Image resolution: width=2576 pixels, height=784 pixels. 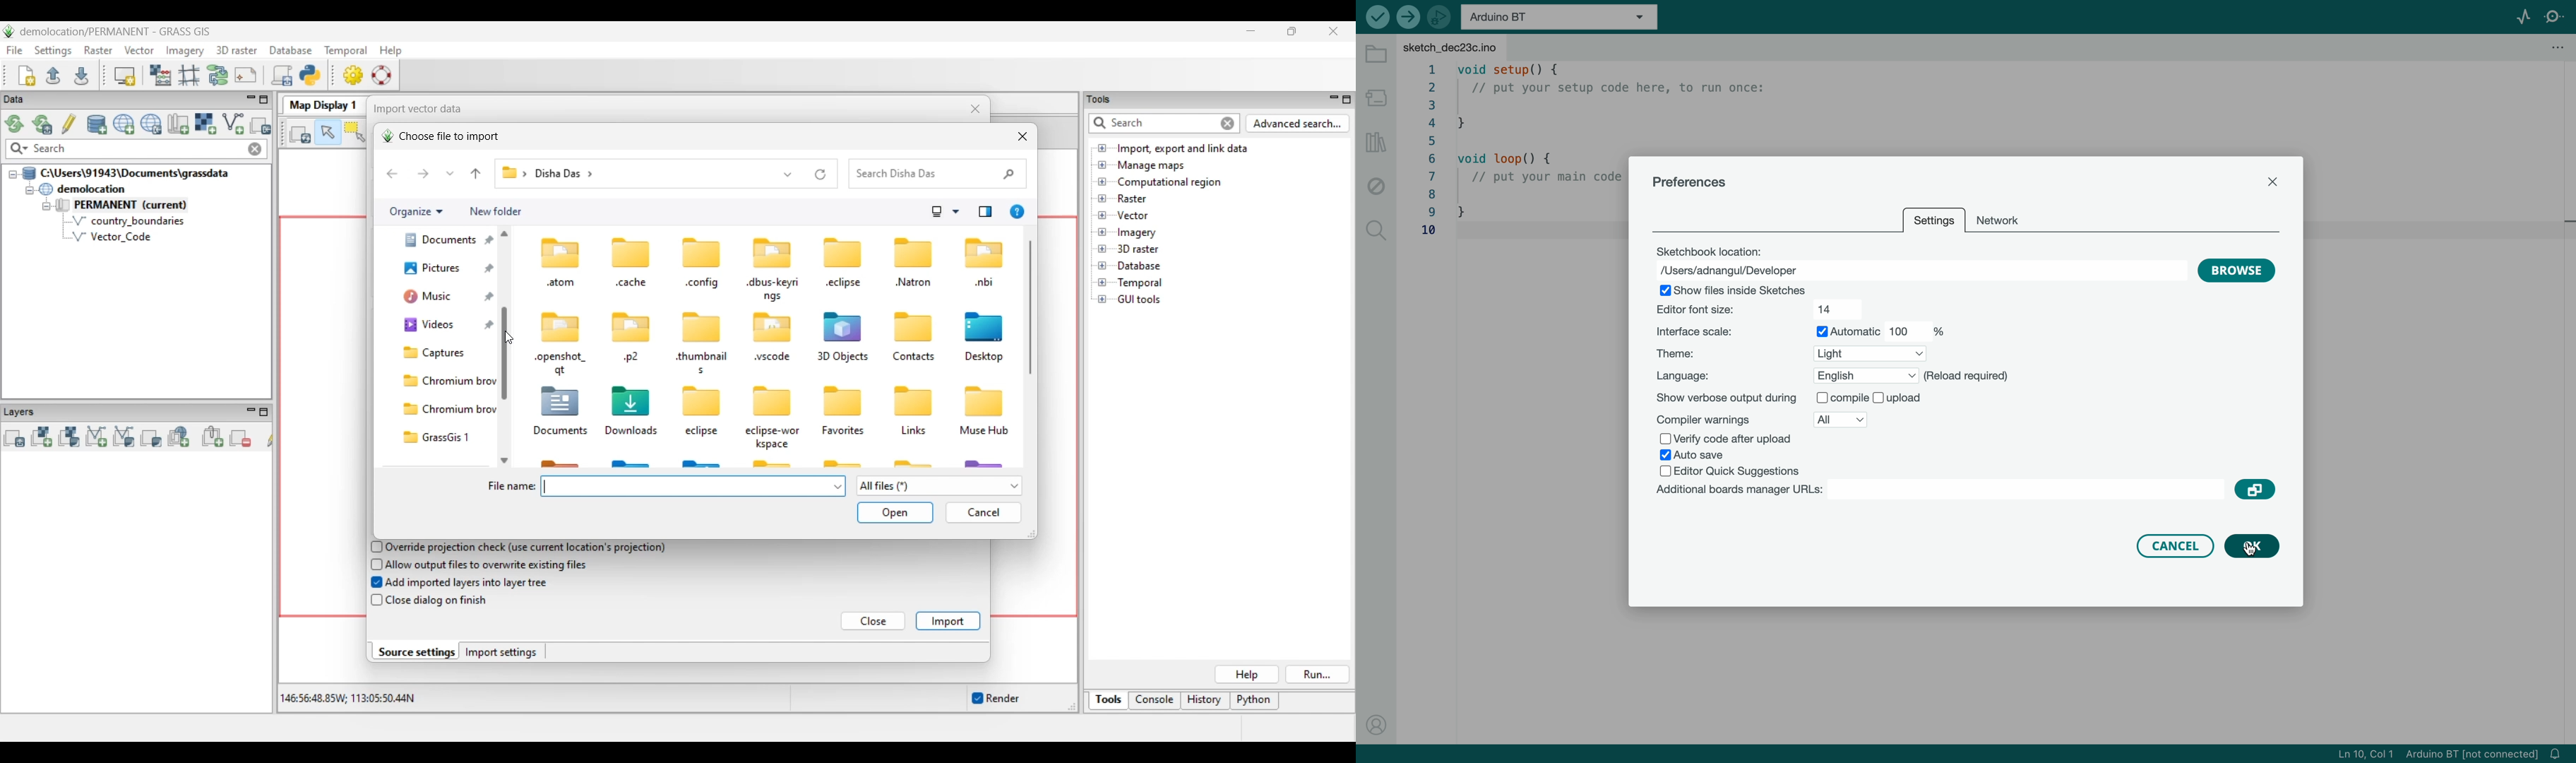 I want to click on code, so click(x=1524, y=152).